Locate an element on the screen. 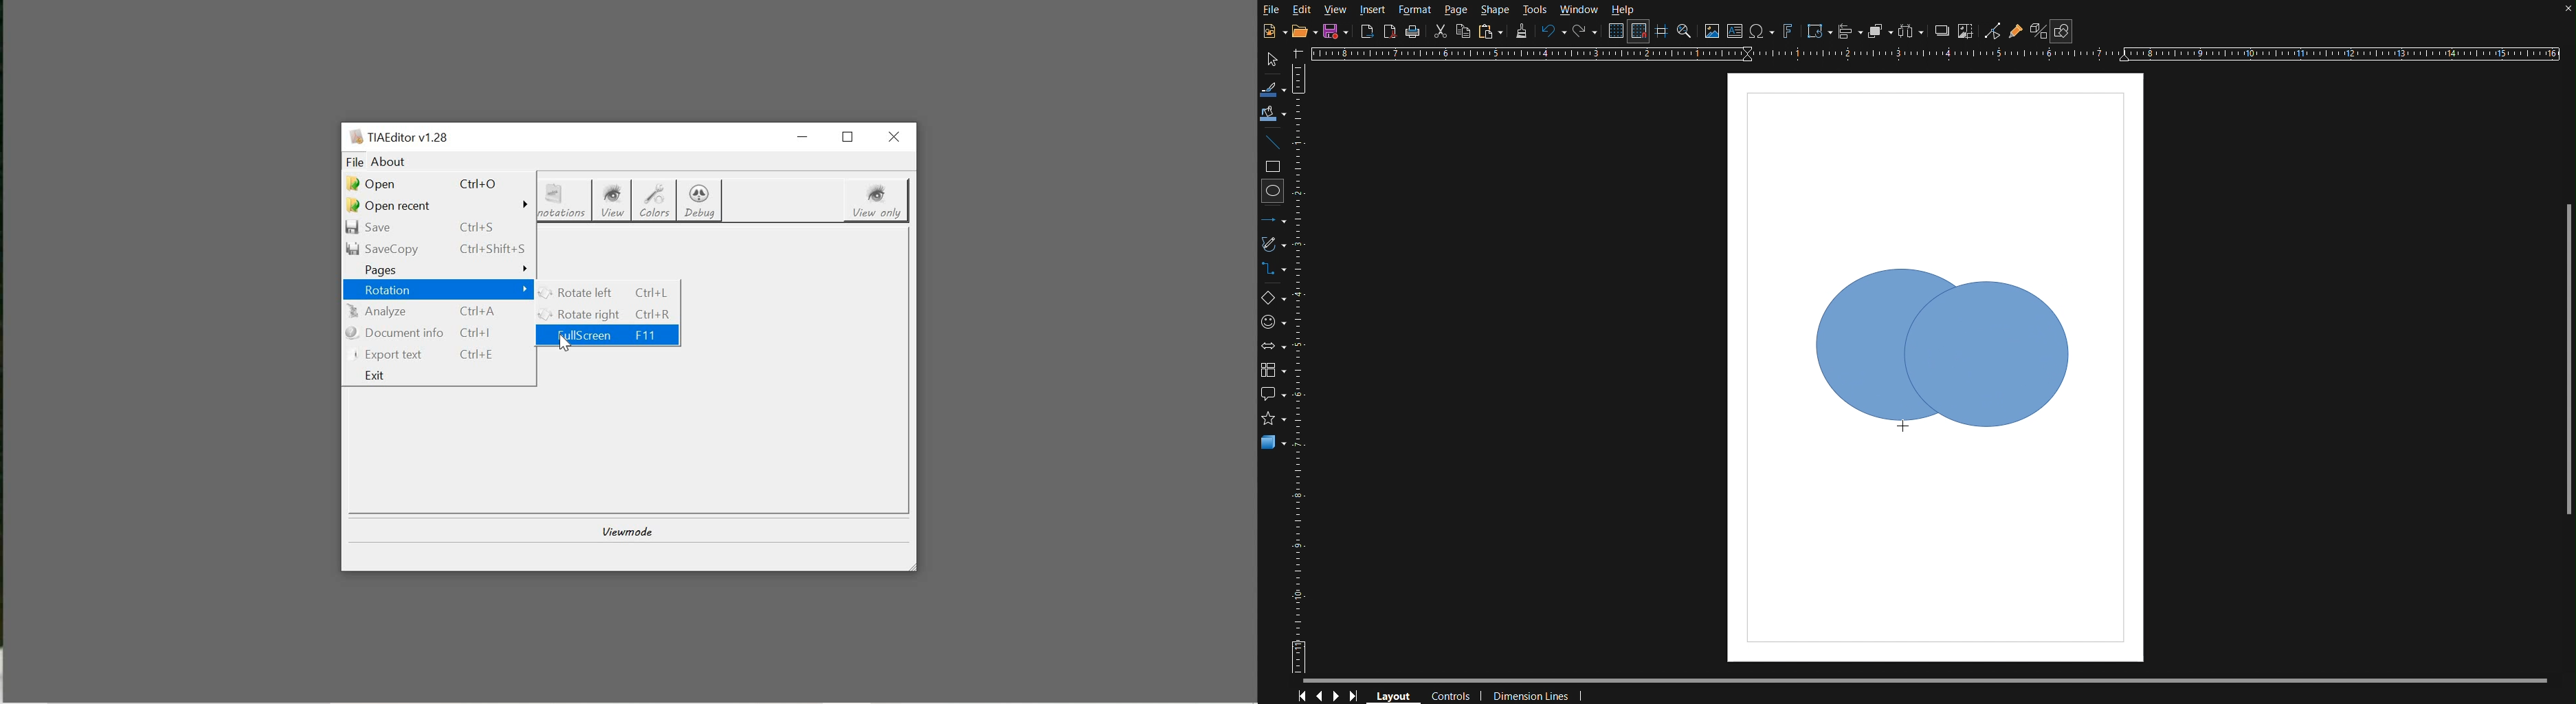  Line Color is located at coordinates (1276, 88).